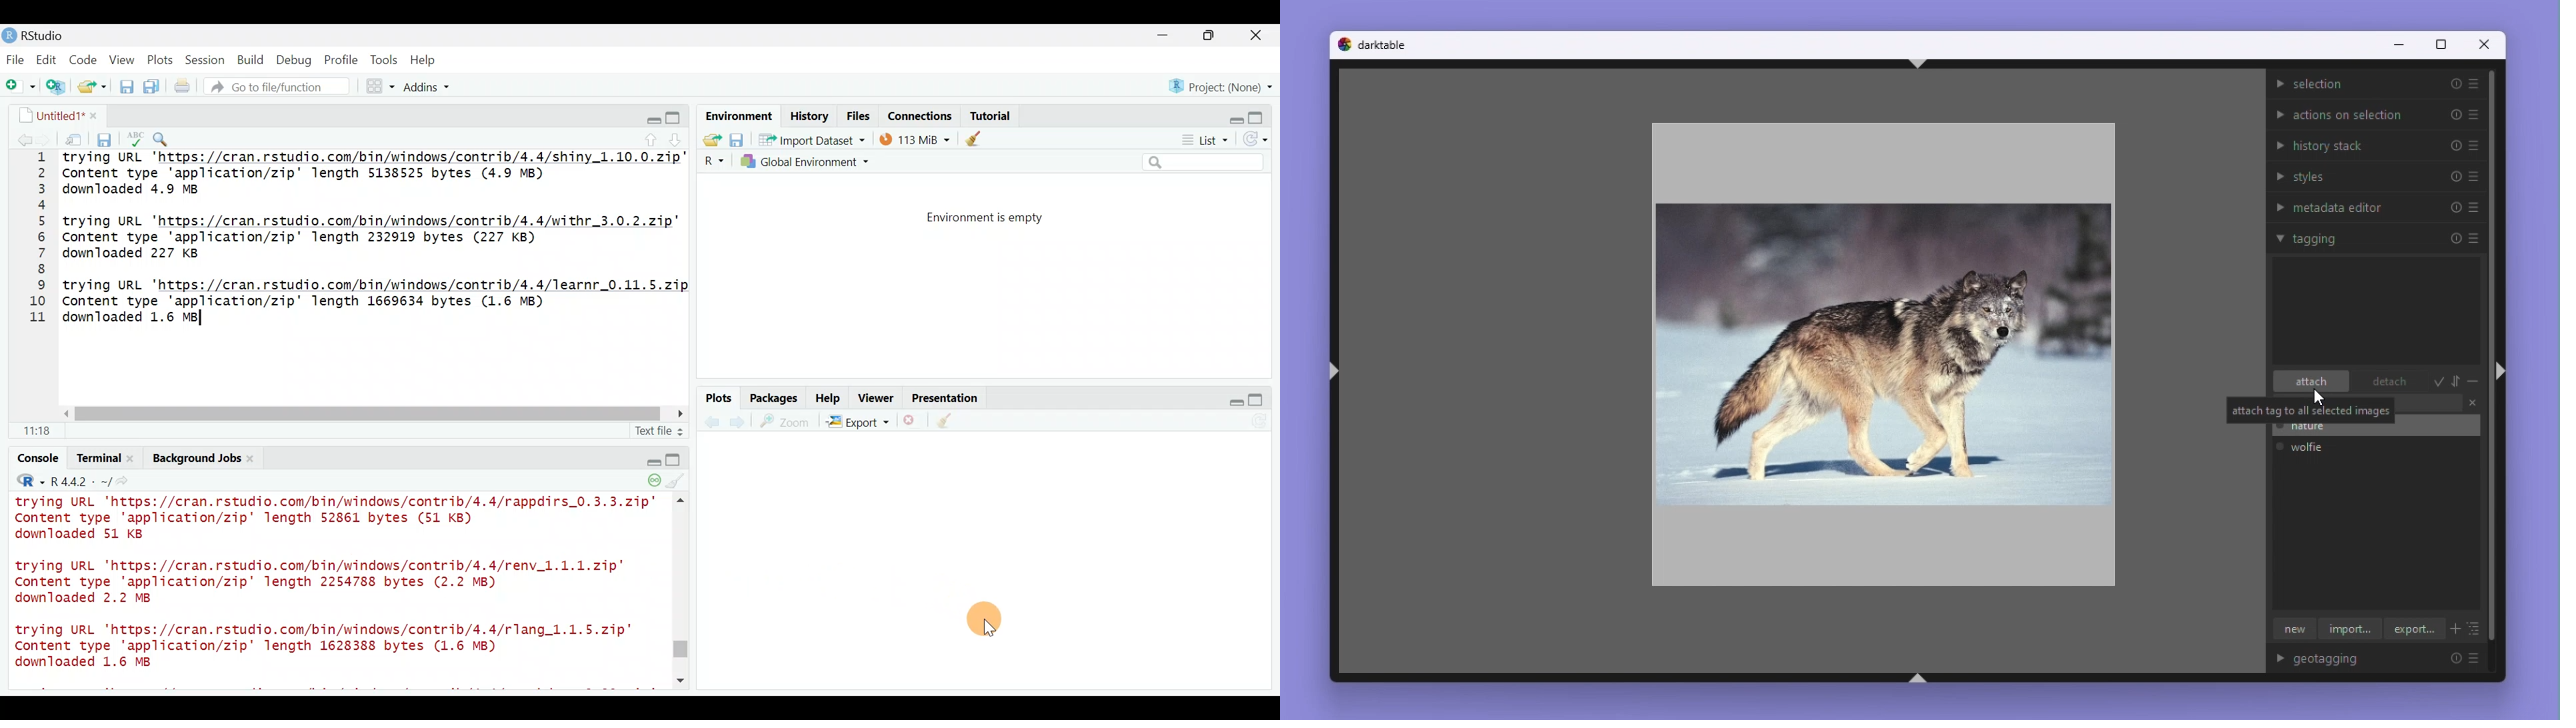 The height and width of the screenshot is (728, 2576). What do you see at coordinates (55, 115) in the screenshot?
I see `Untitled1` at bounding box center [55, 115].